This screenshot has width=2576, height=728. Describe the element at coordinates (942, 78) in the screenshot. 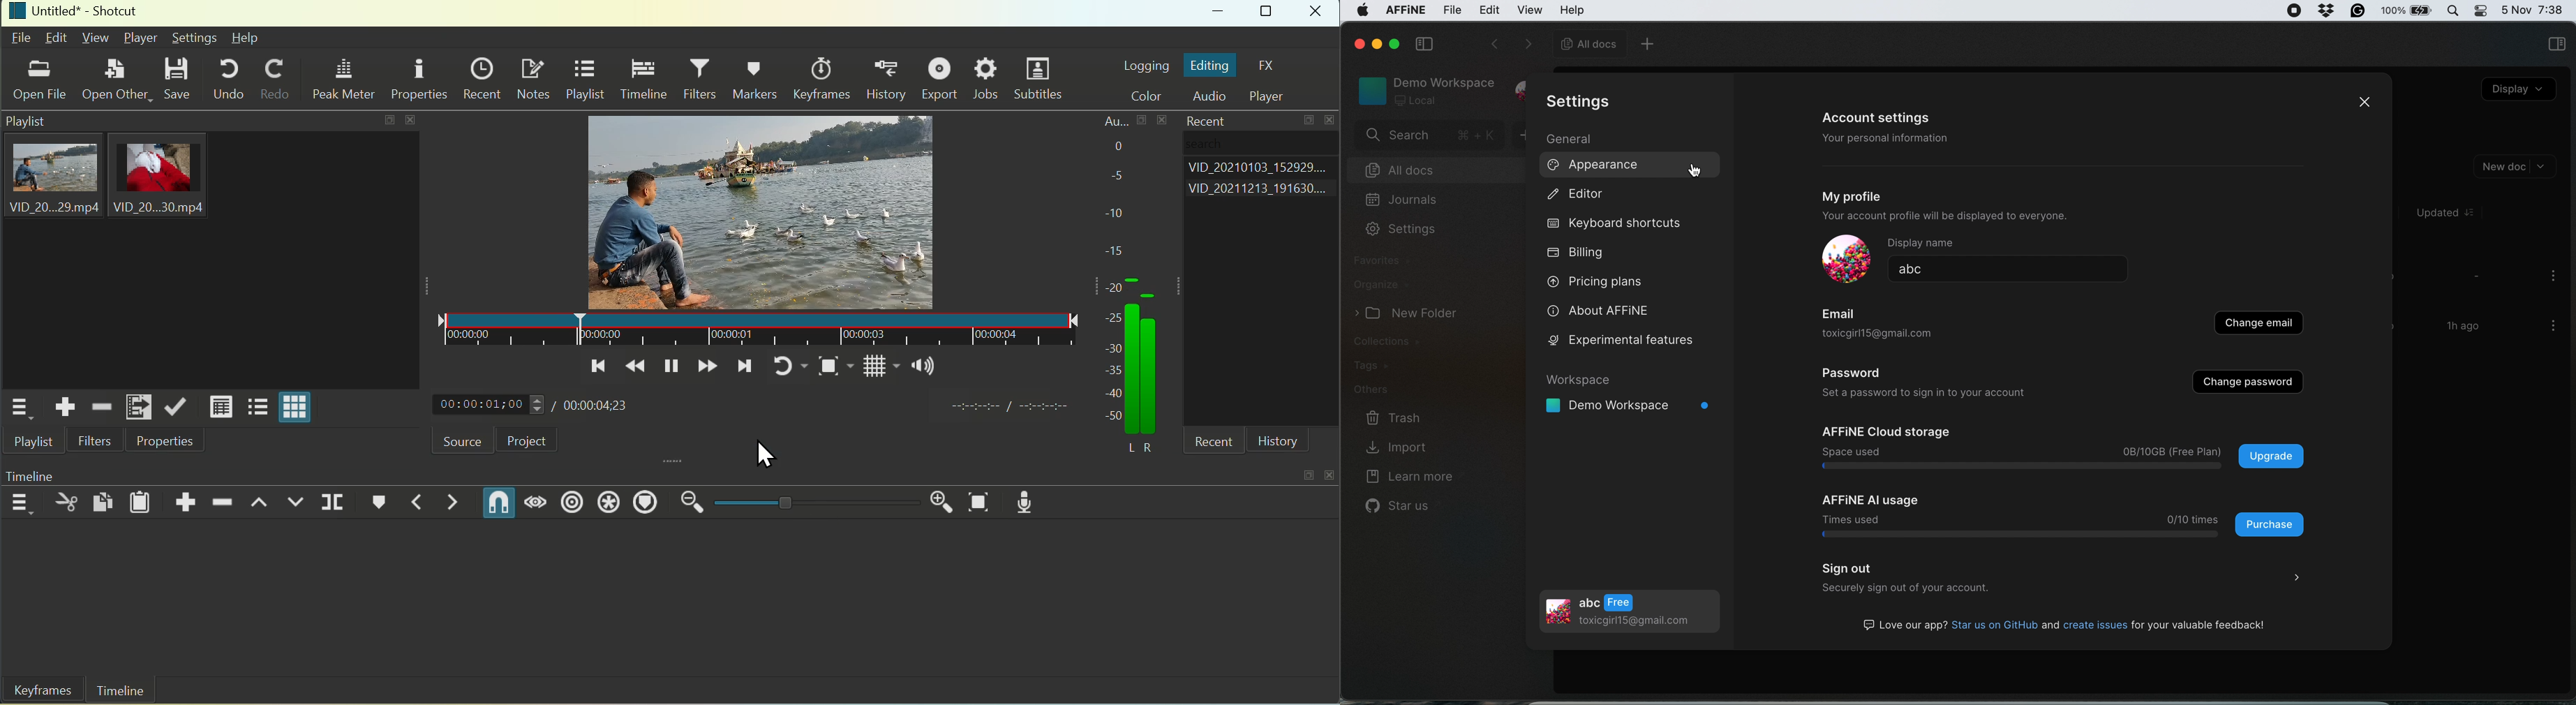

I see `Export` at that location.